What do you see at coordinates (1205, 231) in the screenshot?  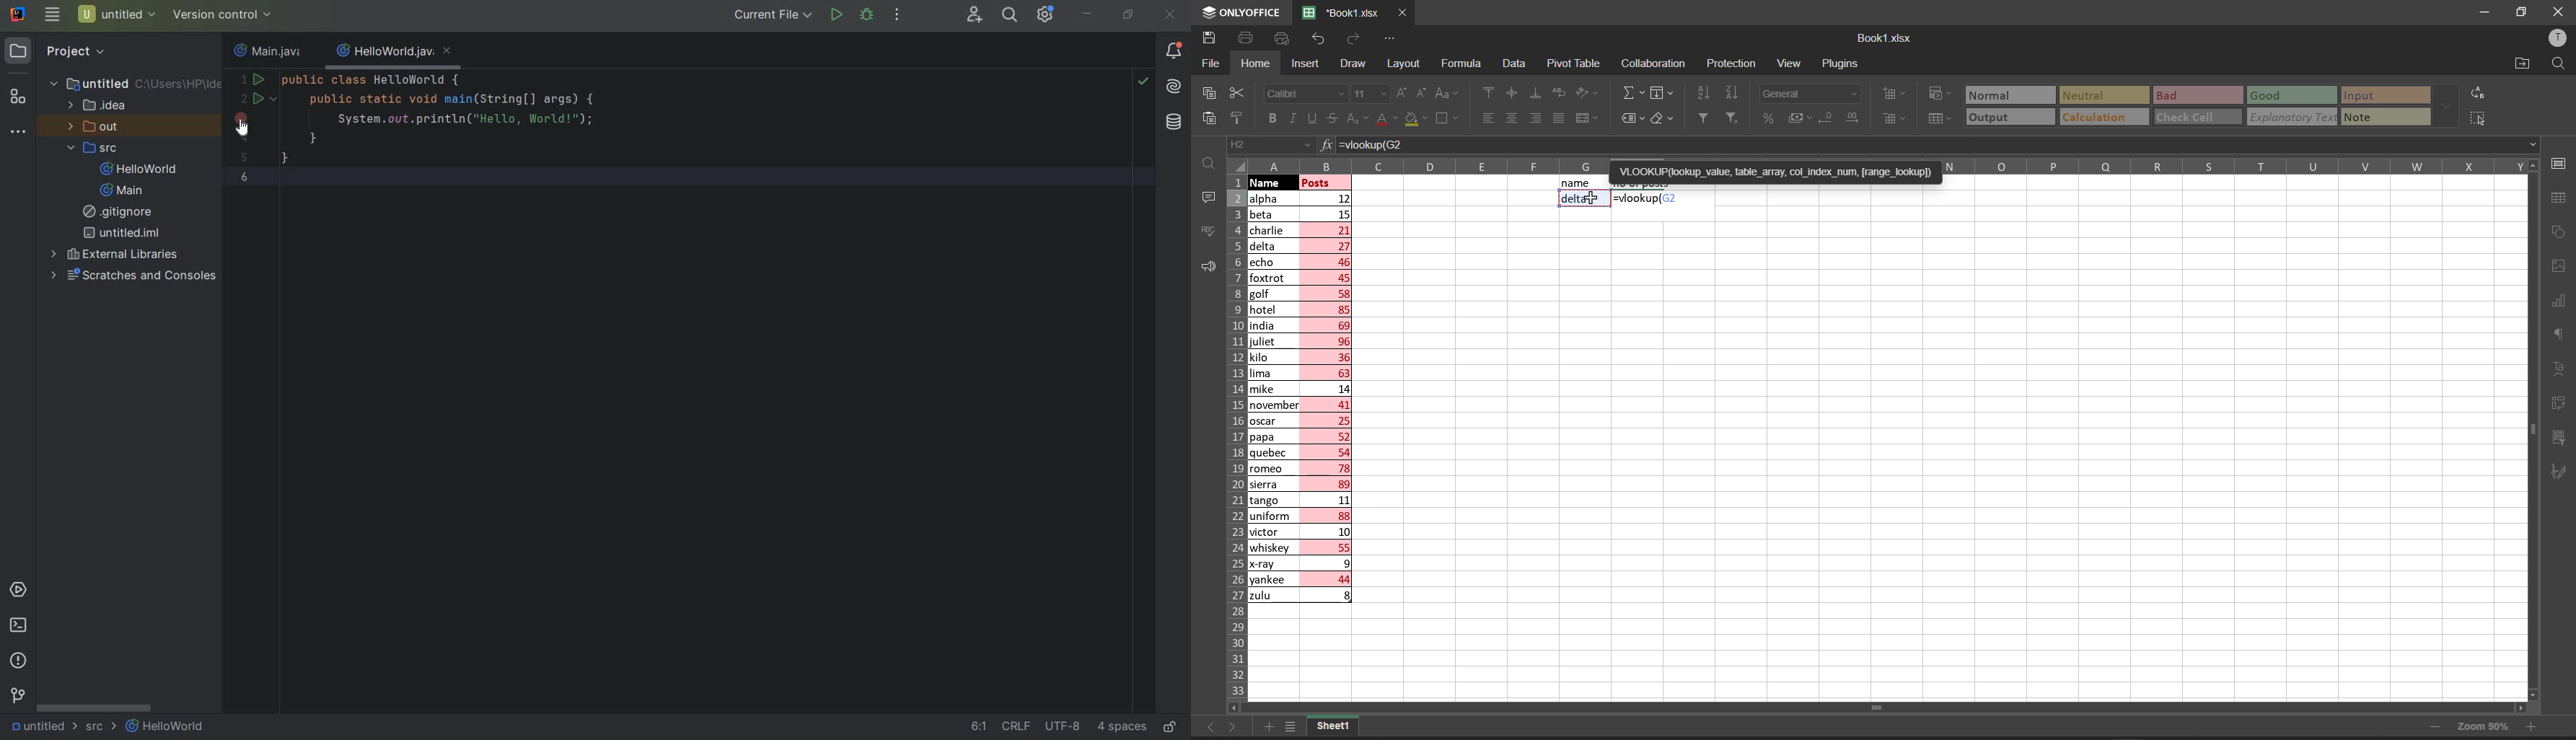 I see `spell checking` at bounding box center [1205, 231].